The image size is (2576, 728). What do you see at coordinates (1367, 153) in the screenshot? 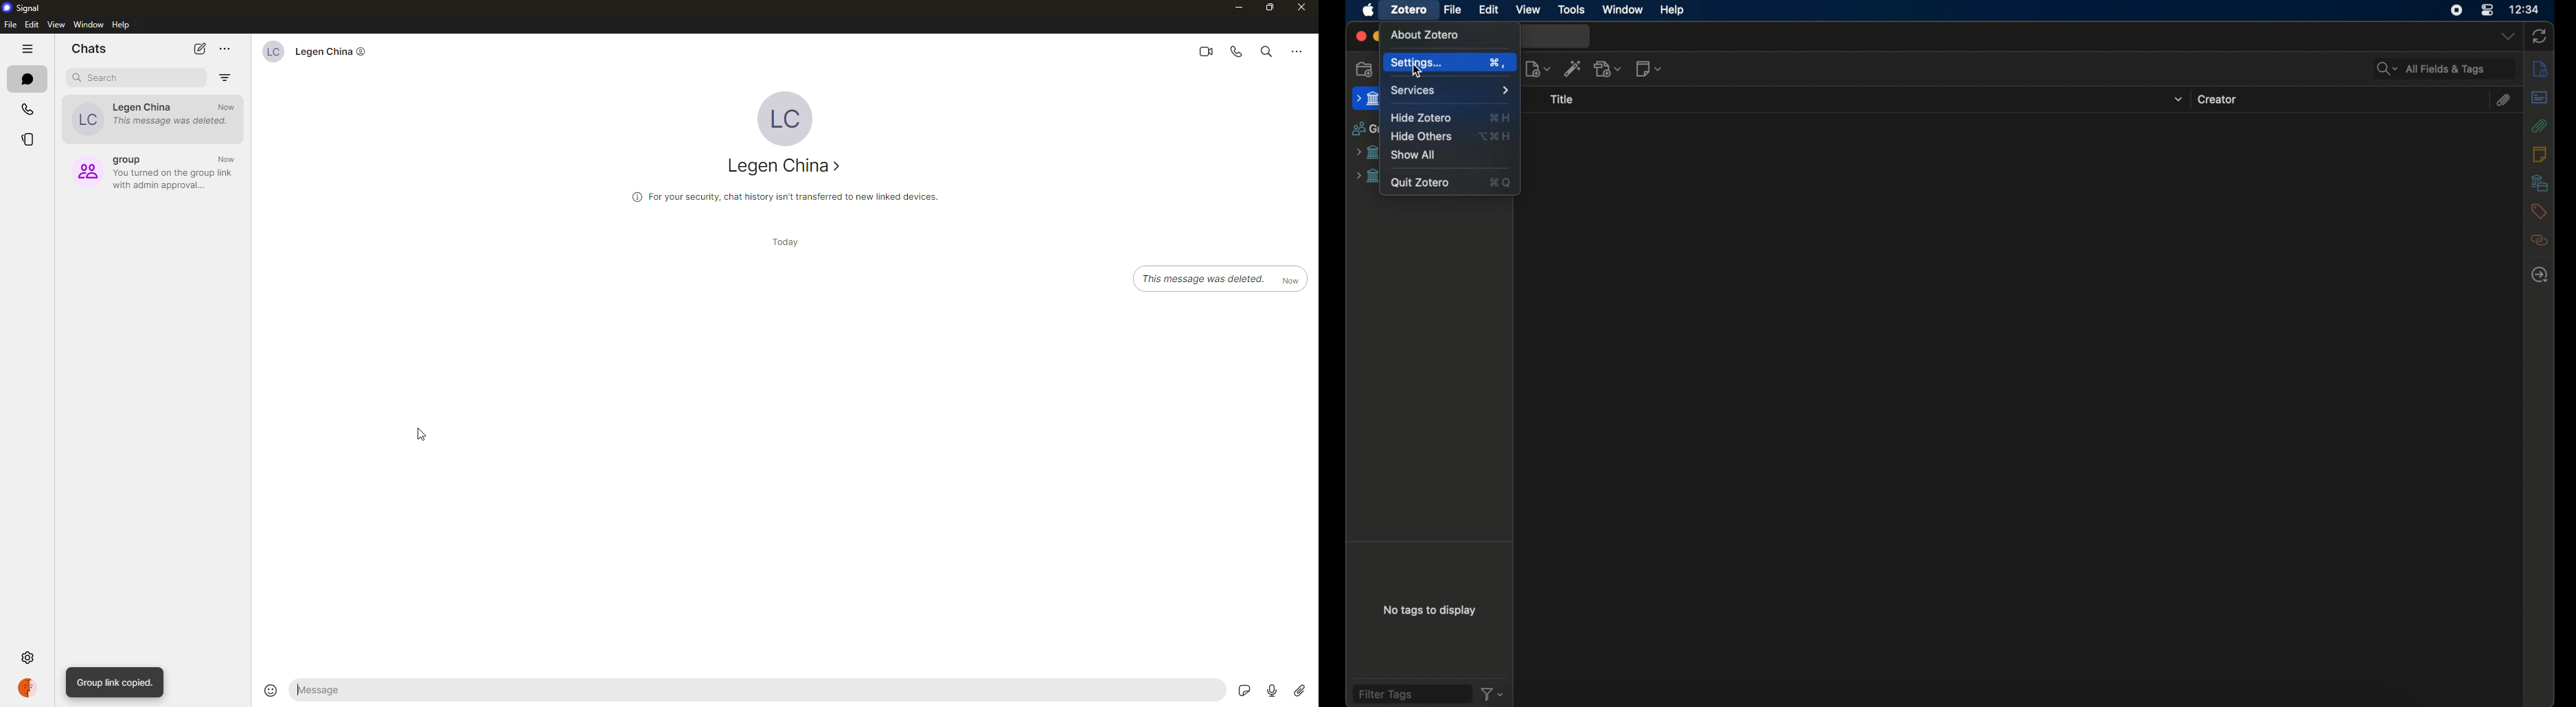
I see `group library` at bounding box center [1367, 153].